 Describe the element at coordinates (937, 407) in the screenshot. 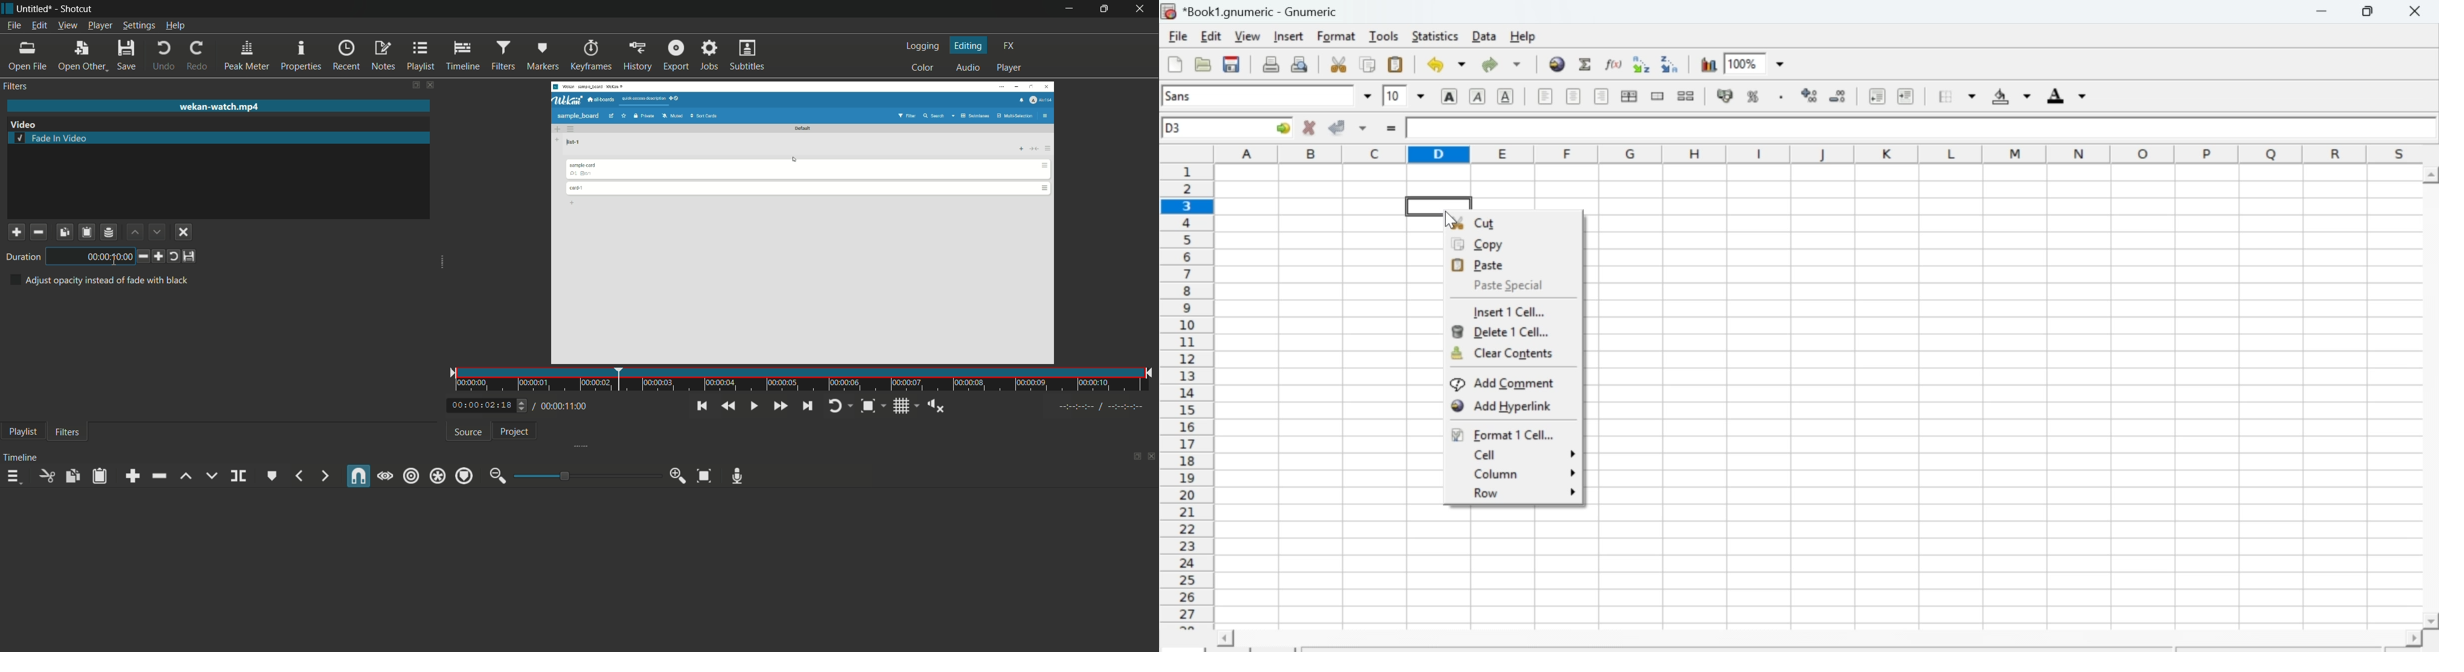

I see `show volume control` at that location.